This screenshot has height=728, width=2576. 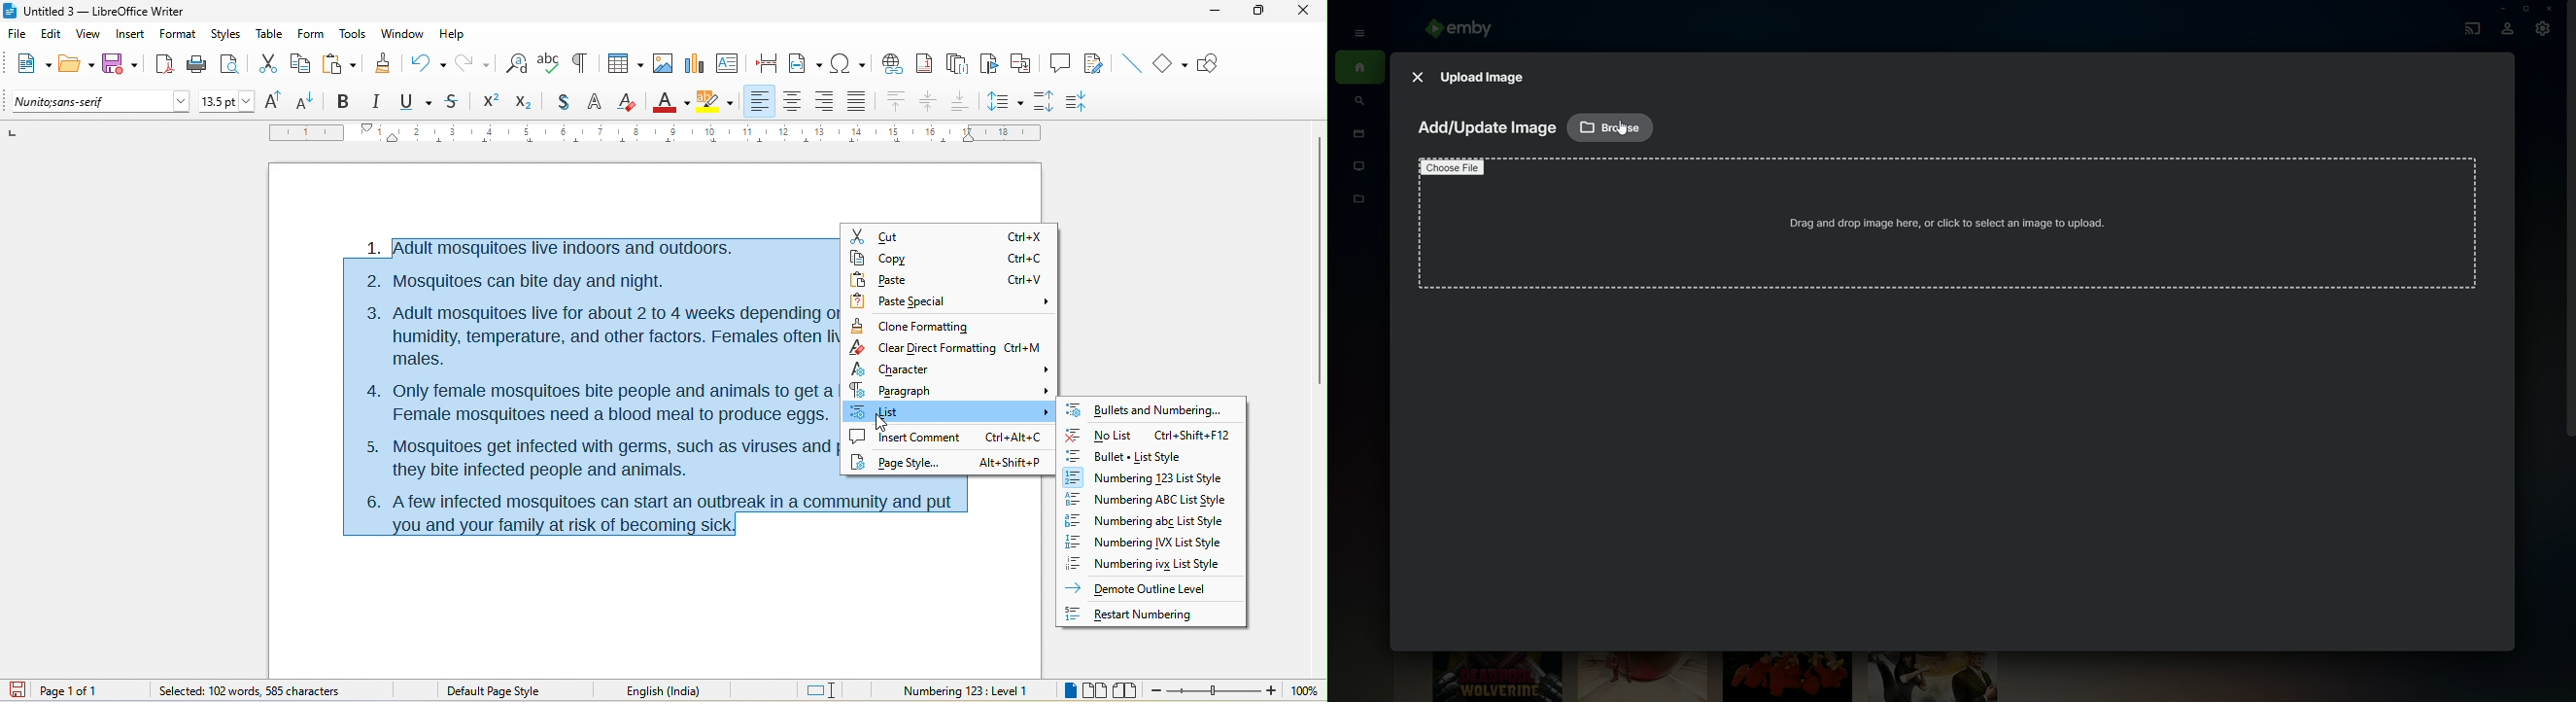 What do you see at coordinates (895, 102) in the screenshot?
I see `align top` at bounding box center [895, 102].